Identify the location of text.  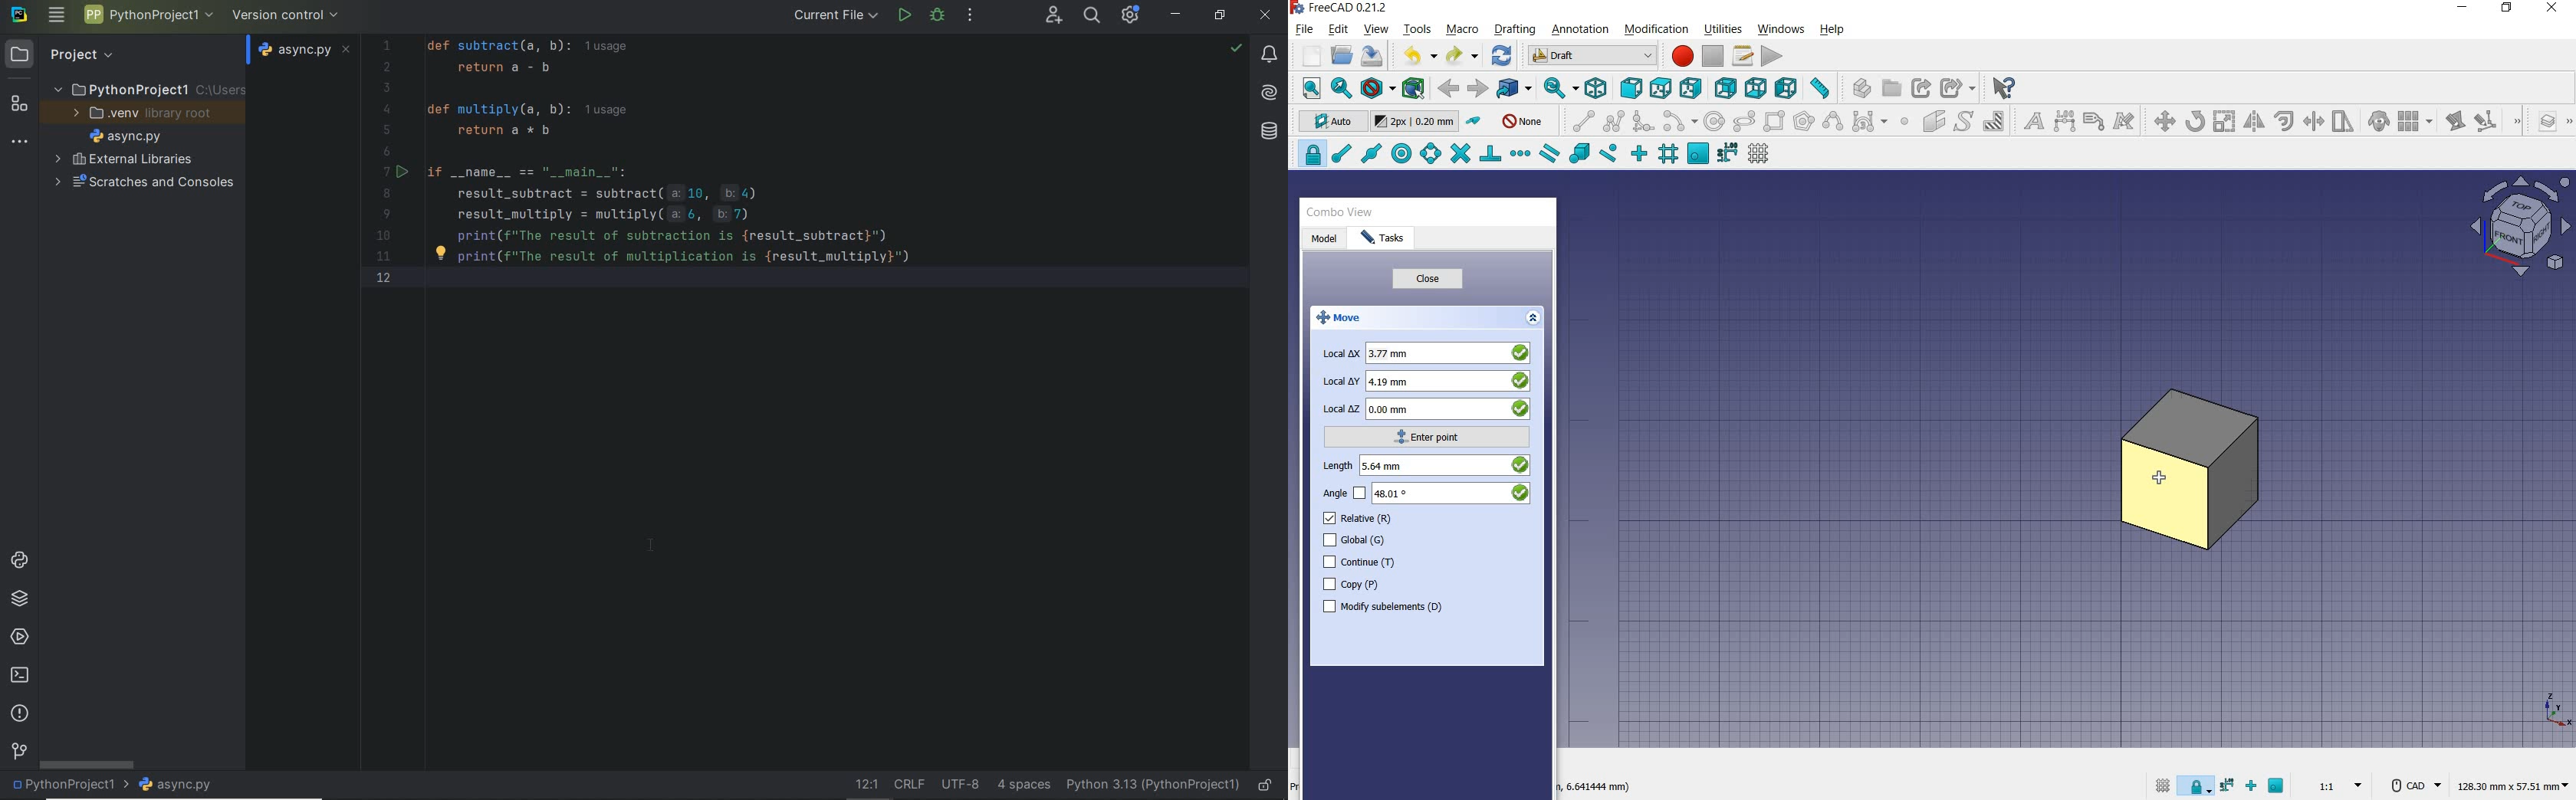
(2031, 120).